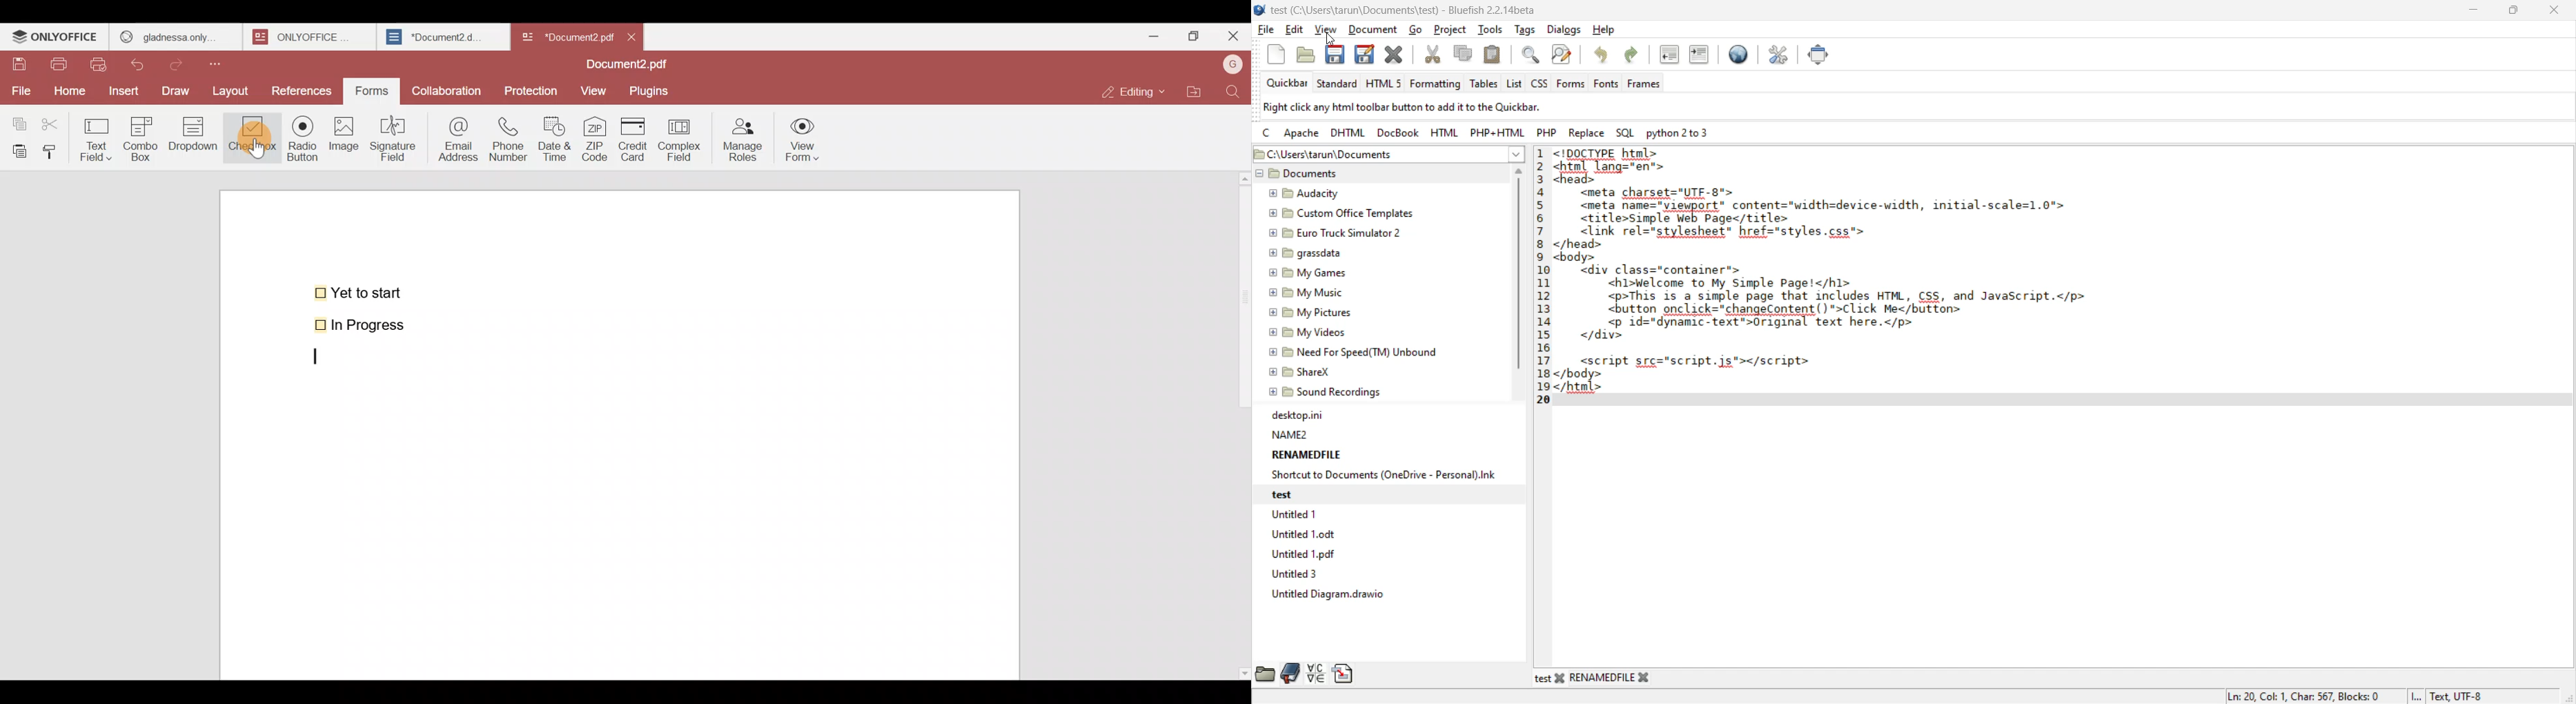 This screenshot has height=728, width=2576. Describe the element at coordinates (456, 138) in the screenshot. I see `Email address` at that location.